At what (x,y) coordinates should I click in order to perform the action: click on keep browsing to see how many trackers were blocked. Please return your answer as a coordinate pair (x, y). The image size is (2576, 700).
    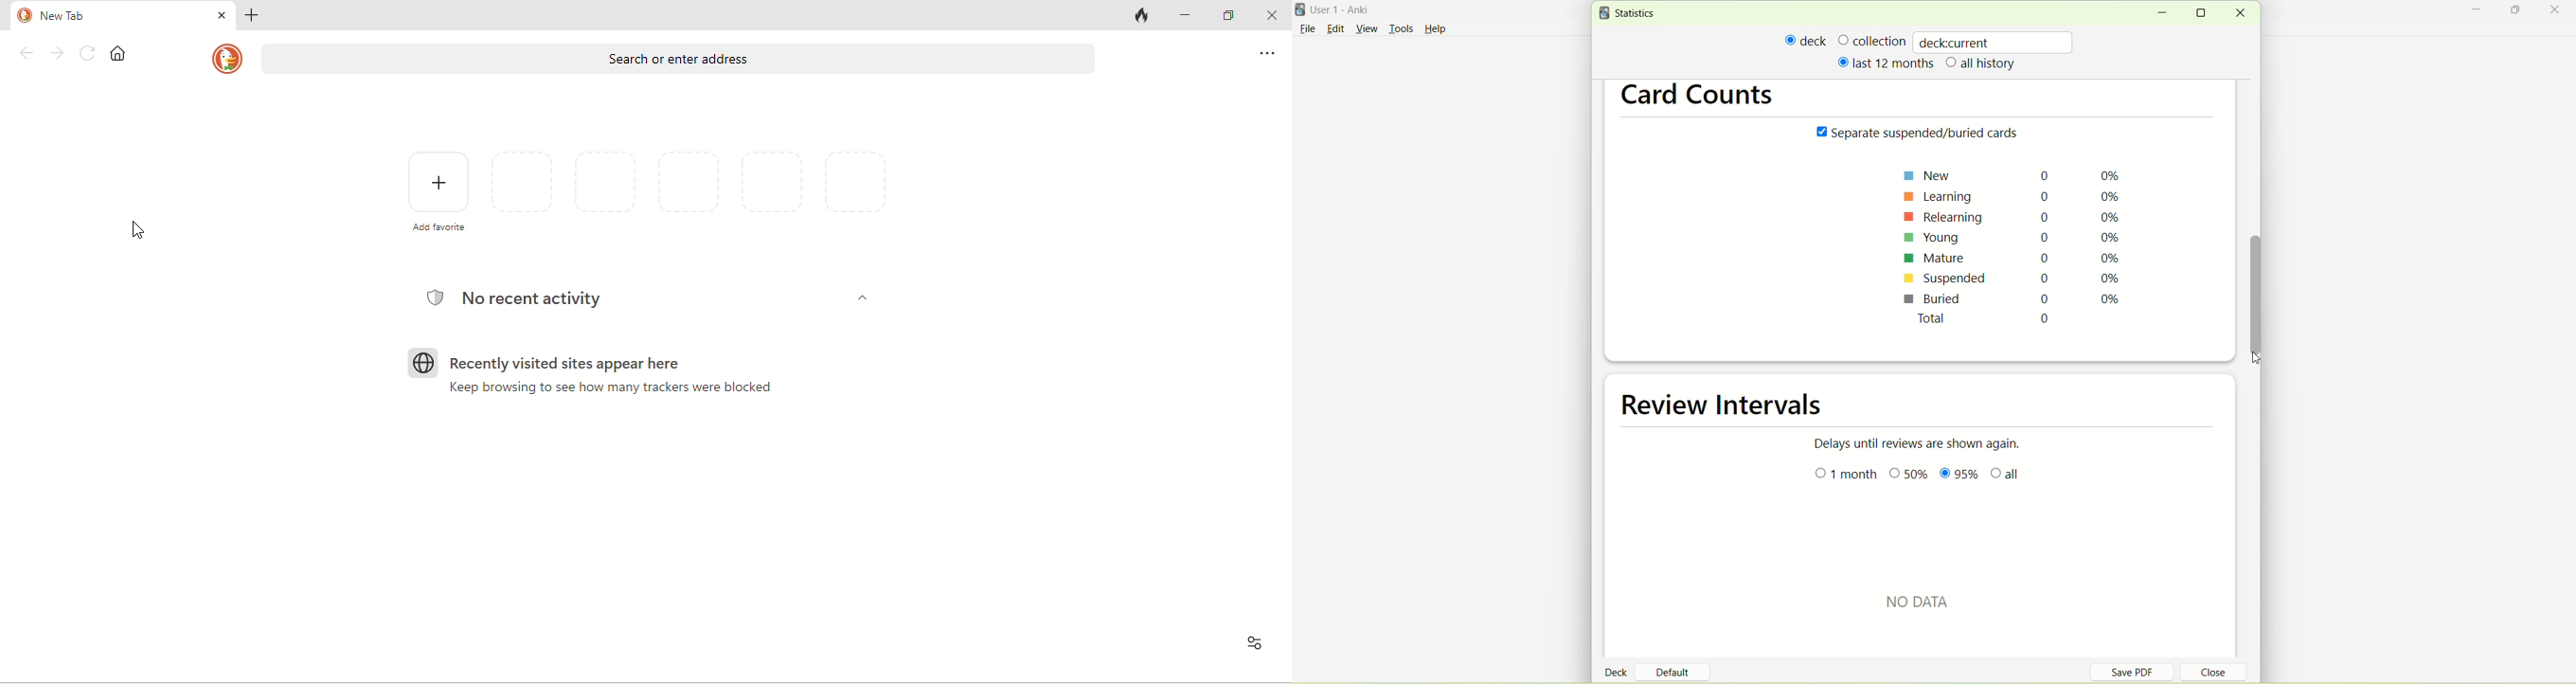
    Looking at the image, I should click on (617, 389).